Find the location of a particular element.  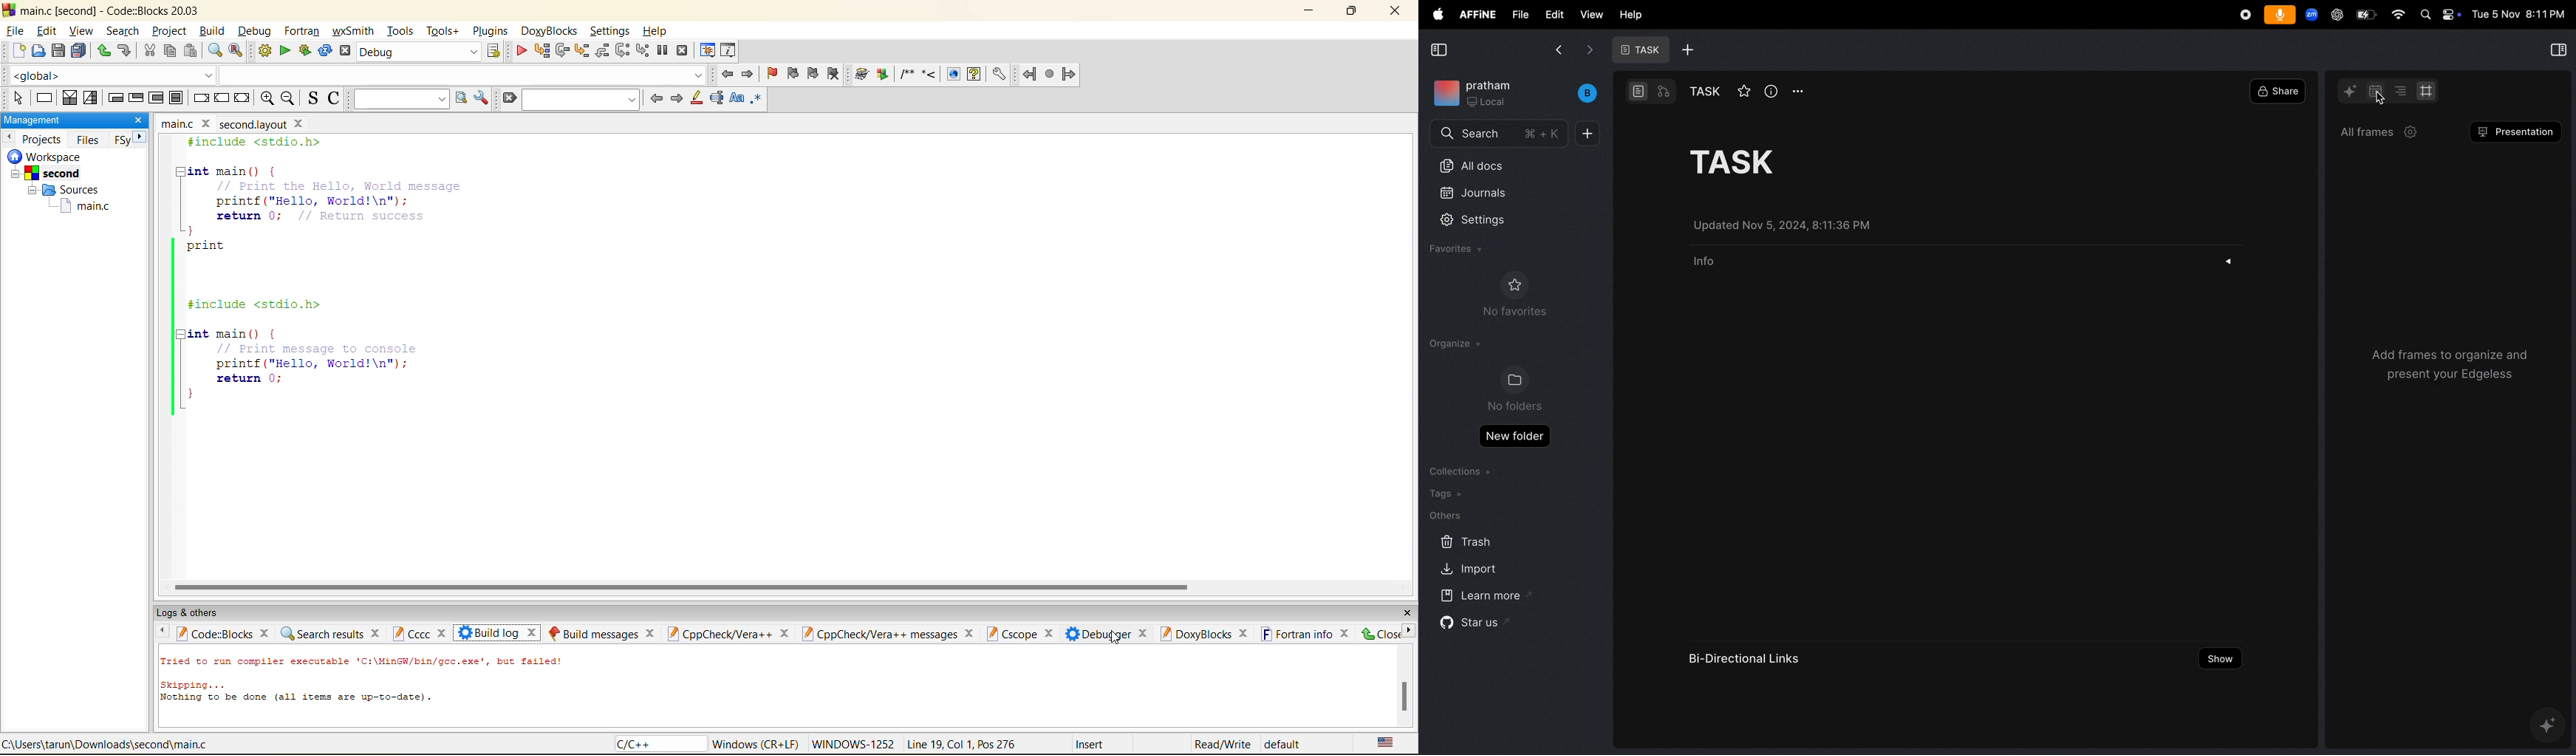

cut is located at coordinates (149, 51).